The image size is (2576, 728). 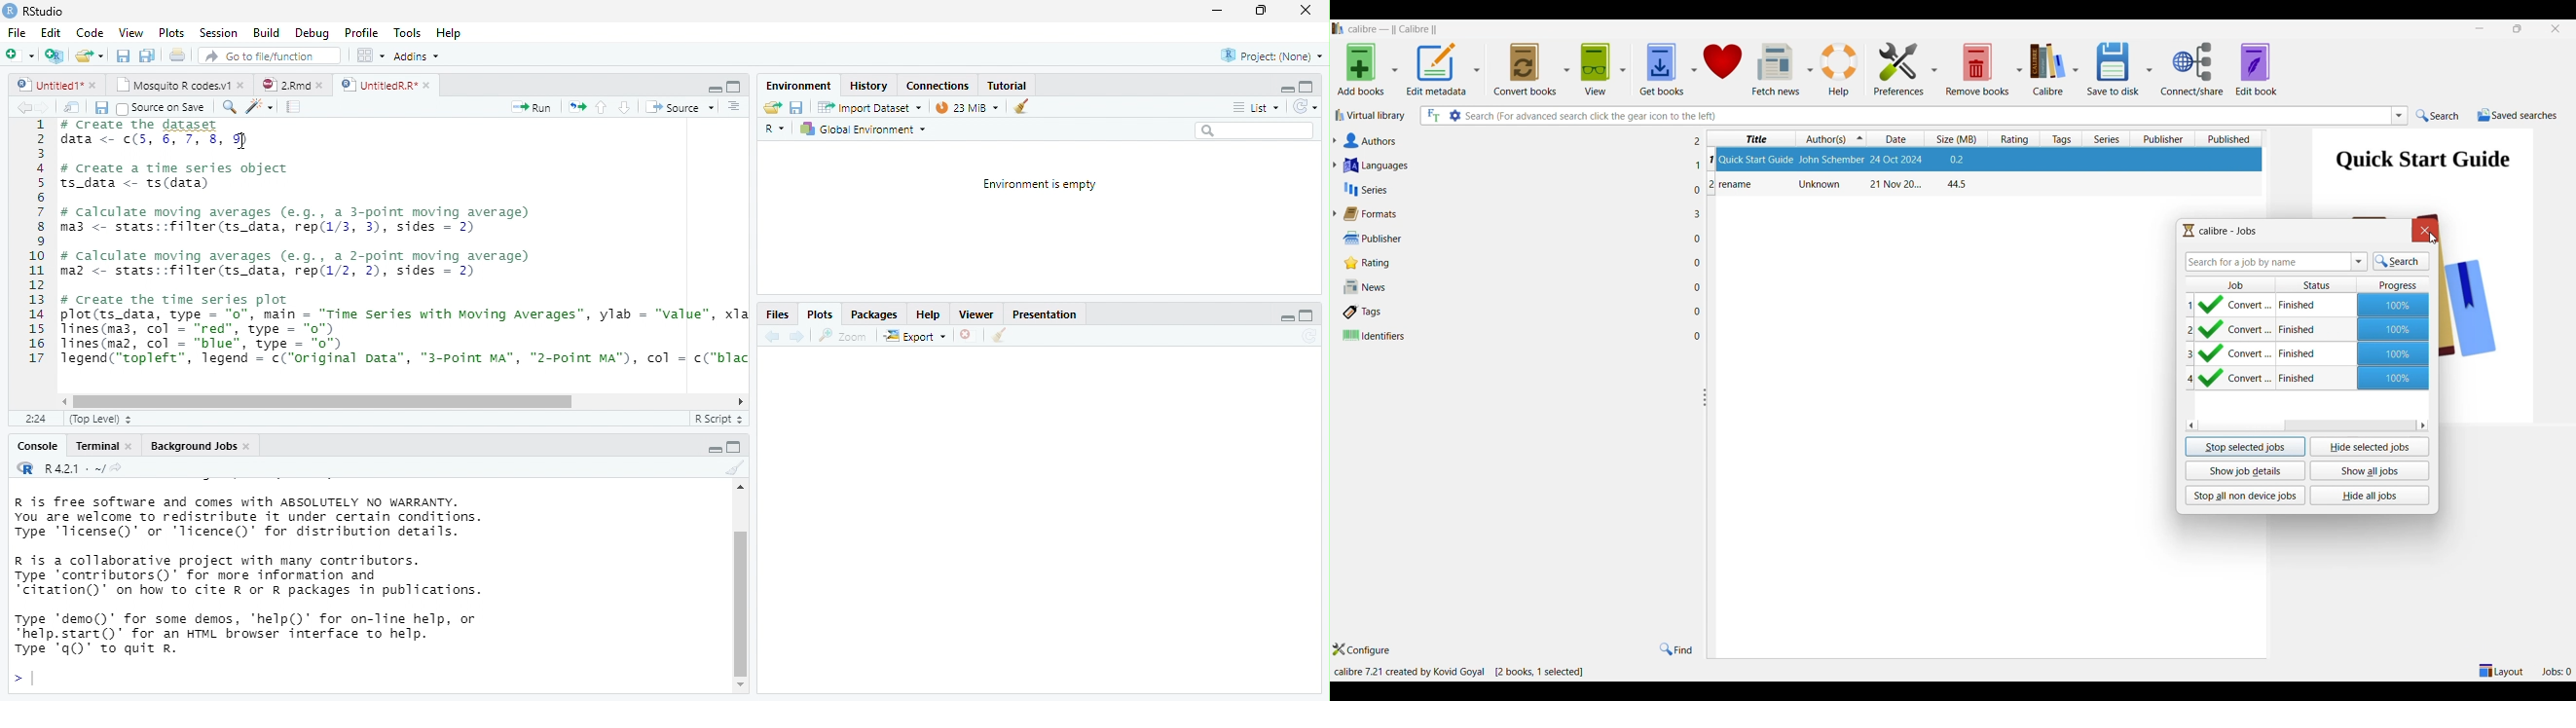 I want to click on Languages, so click(x=1513, y=166).